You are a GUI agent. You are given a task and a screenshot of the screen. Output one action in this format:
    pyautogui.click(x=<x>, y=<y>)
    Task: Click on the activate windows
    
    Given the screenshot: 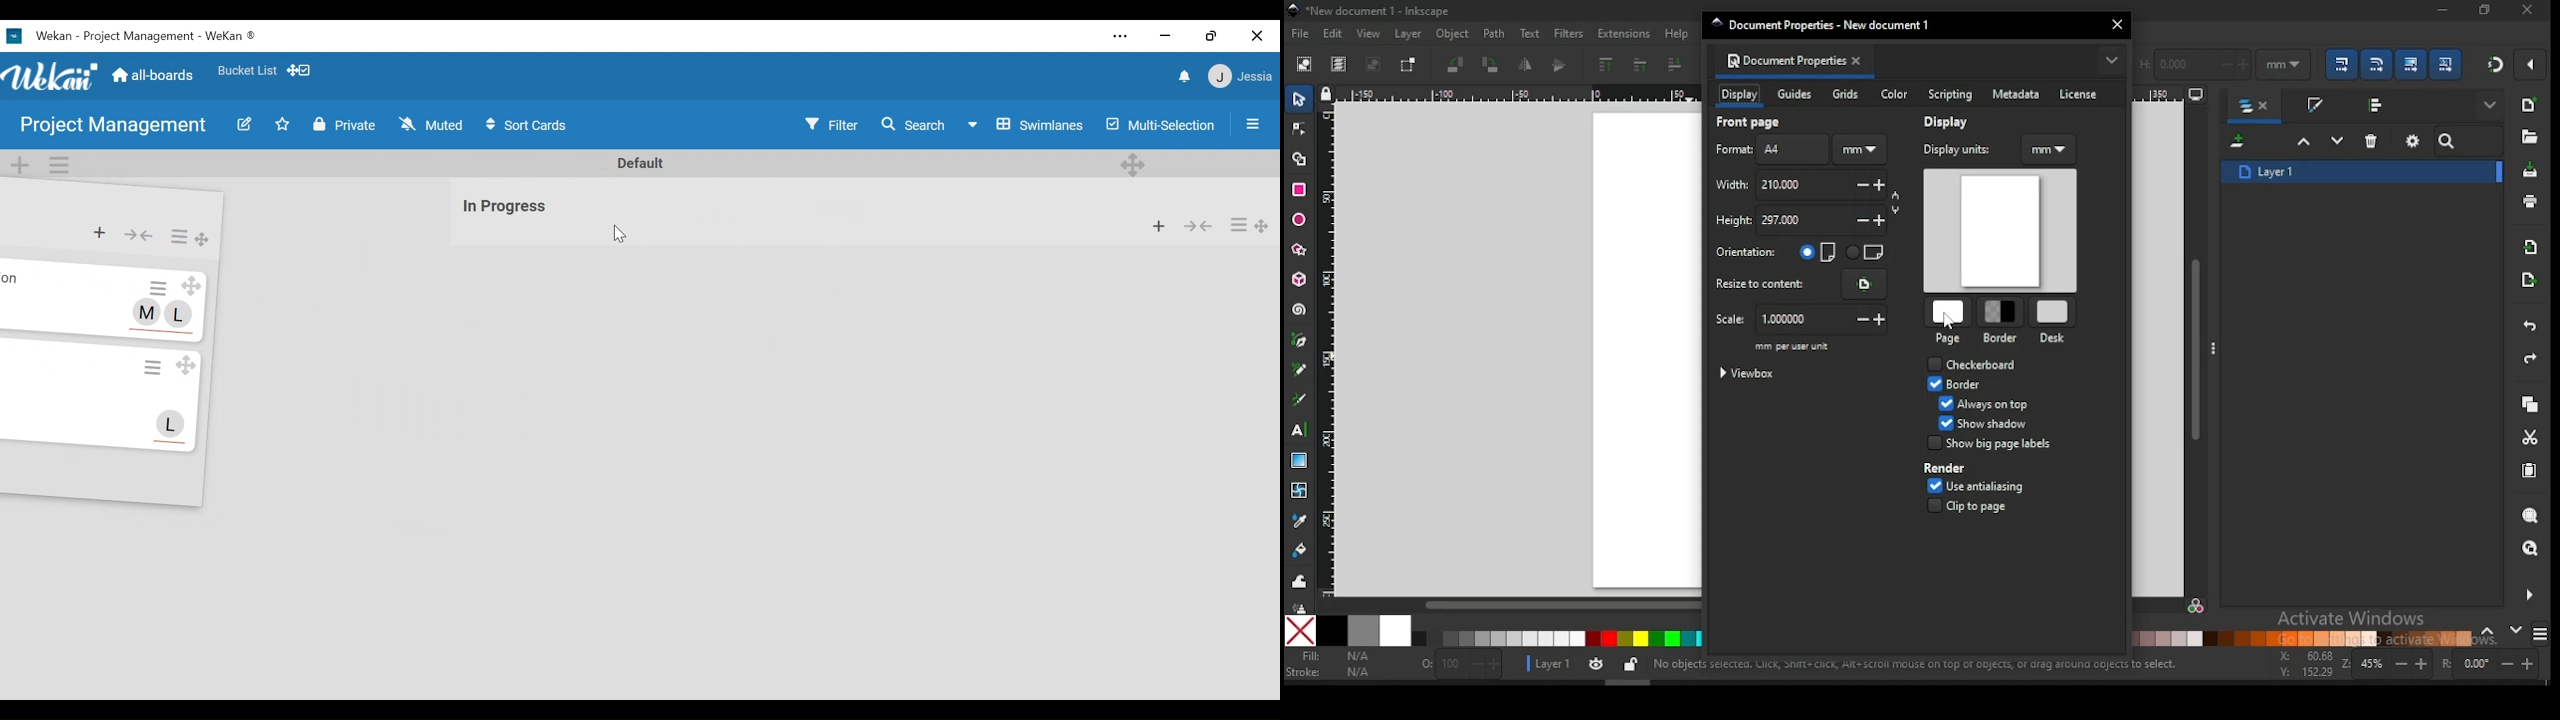 What is the action you would take?
    pyautogui.click(x=2349, y=620)
    